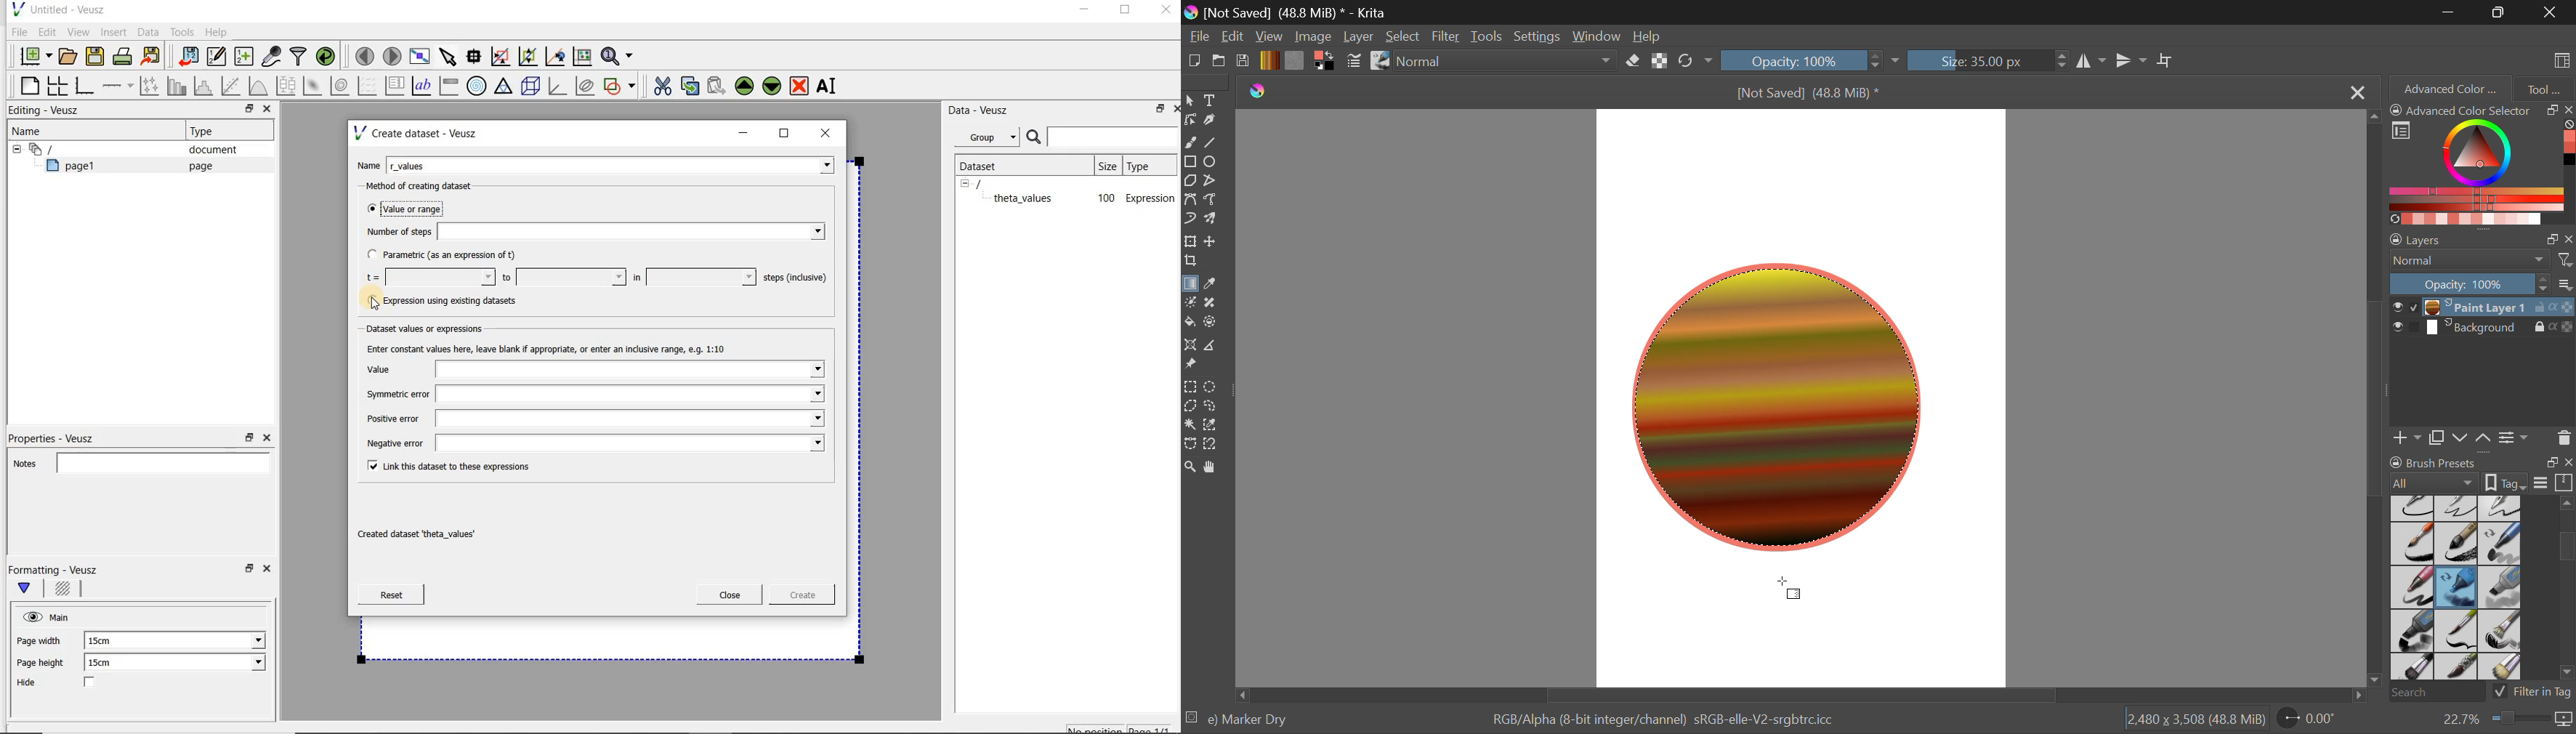 This screenshot has width=2576, height=756. Describe the element at coordinates (108, 663) in the screenshot. I see `15cm` at that location.